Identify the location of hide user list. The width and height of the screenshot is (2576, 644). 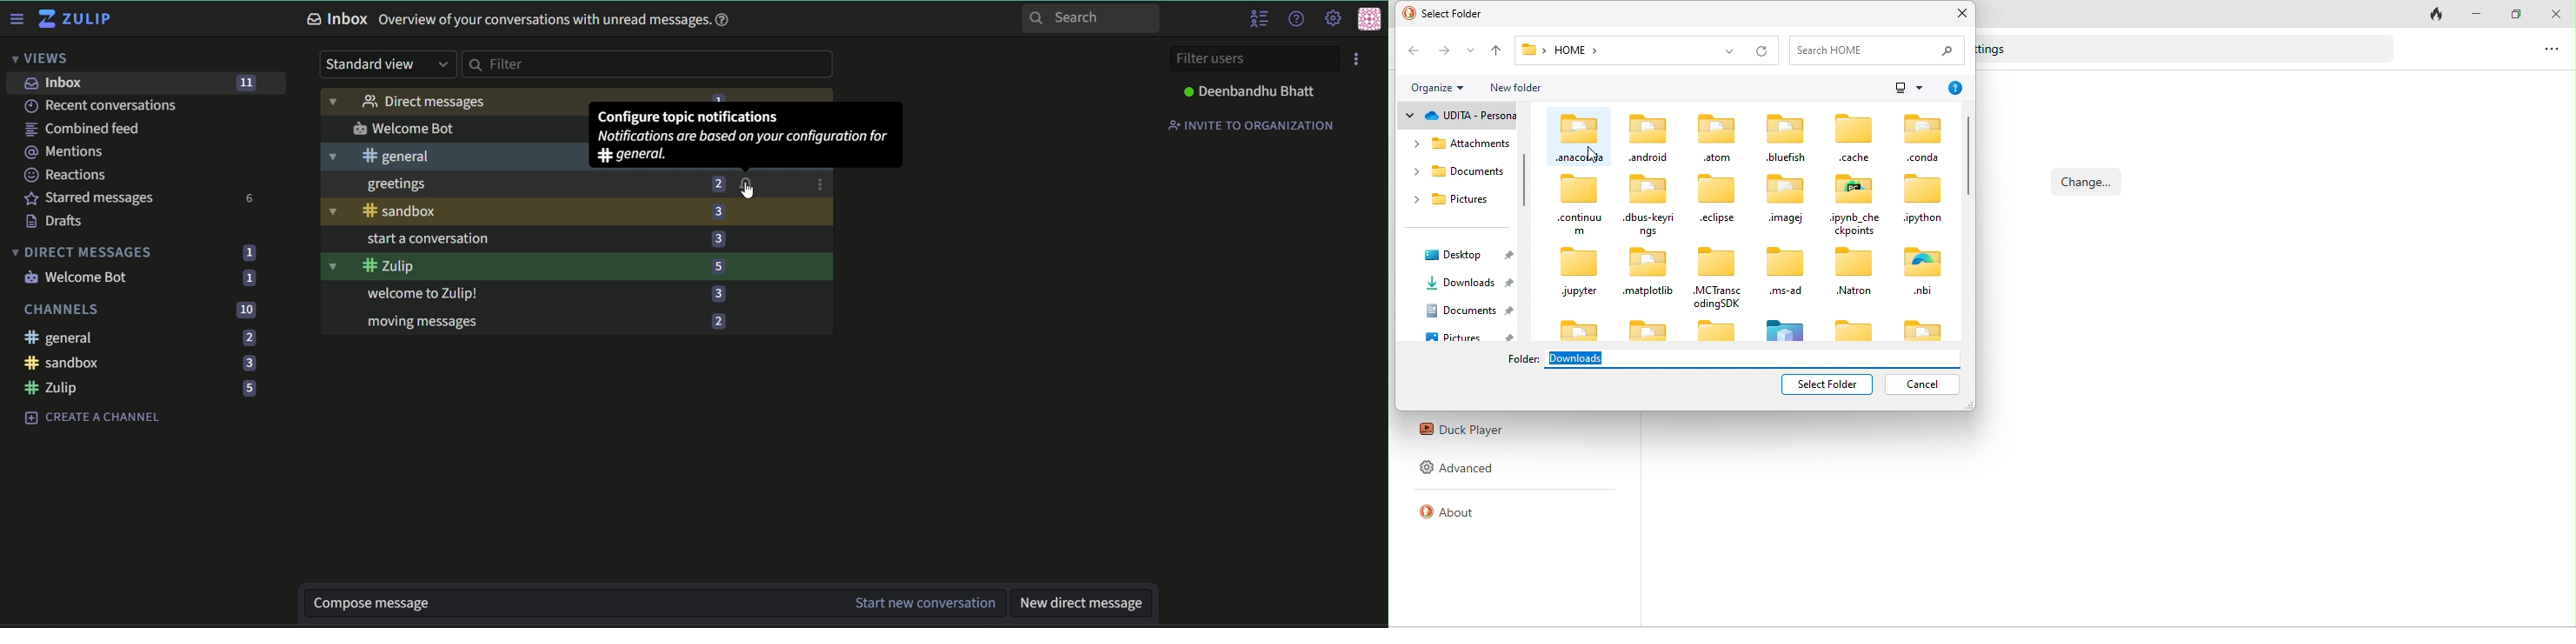
(1260, 19).